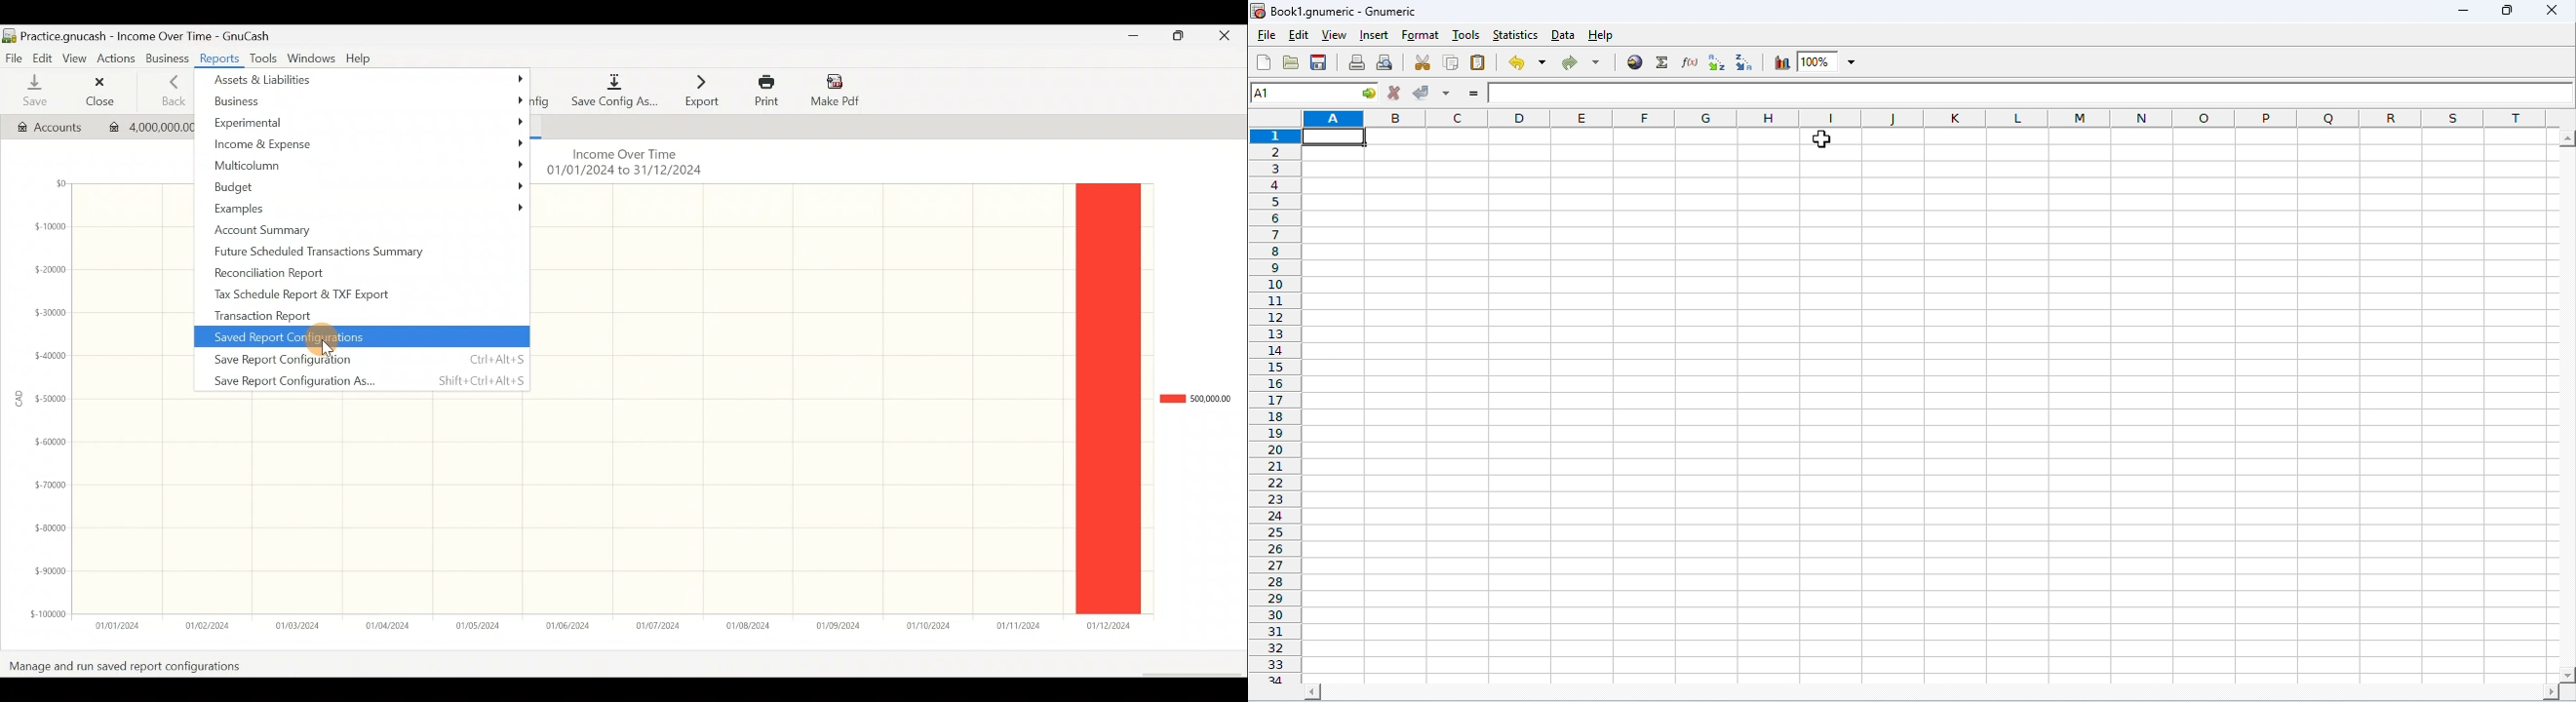 Image resolution: width=2576 pixels, height=728 pixels. Describe the element at coordinates (361, 186) in the screenshot. I see `Budget` at that location.